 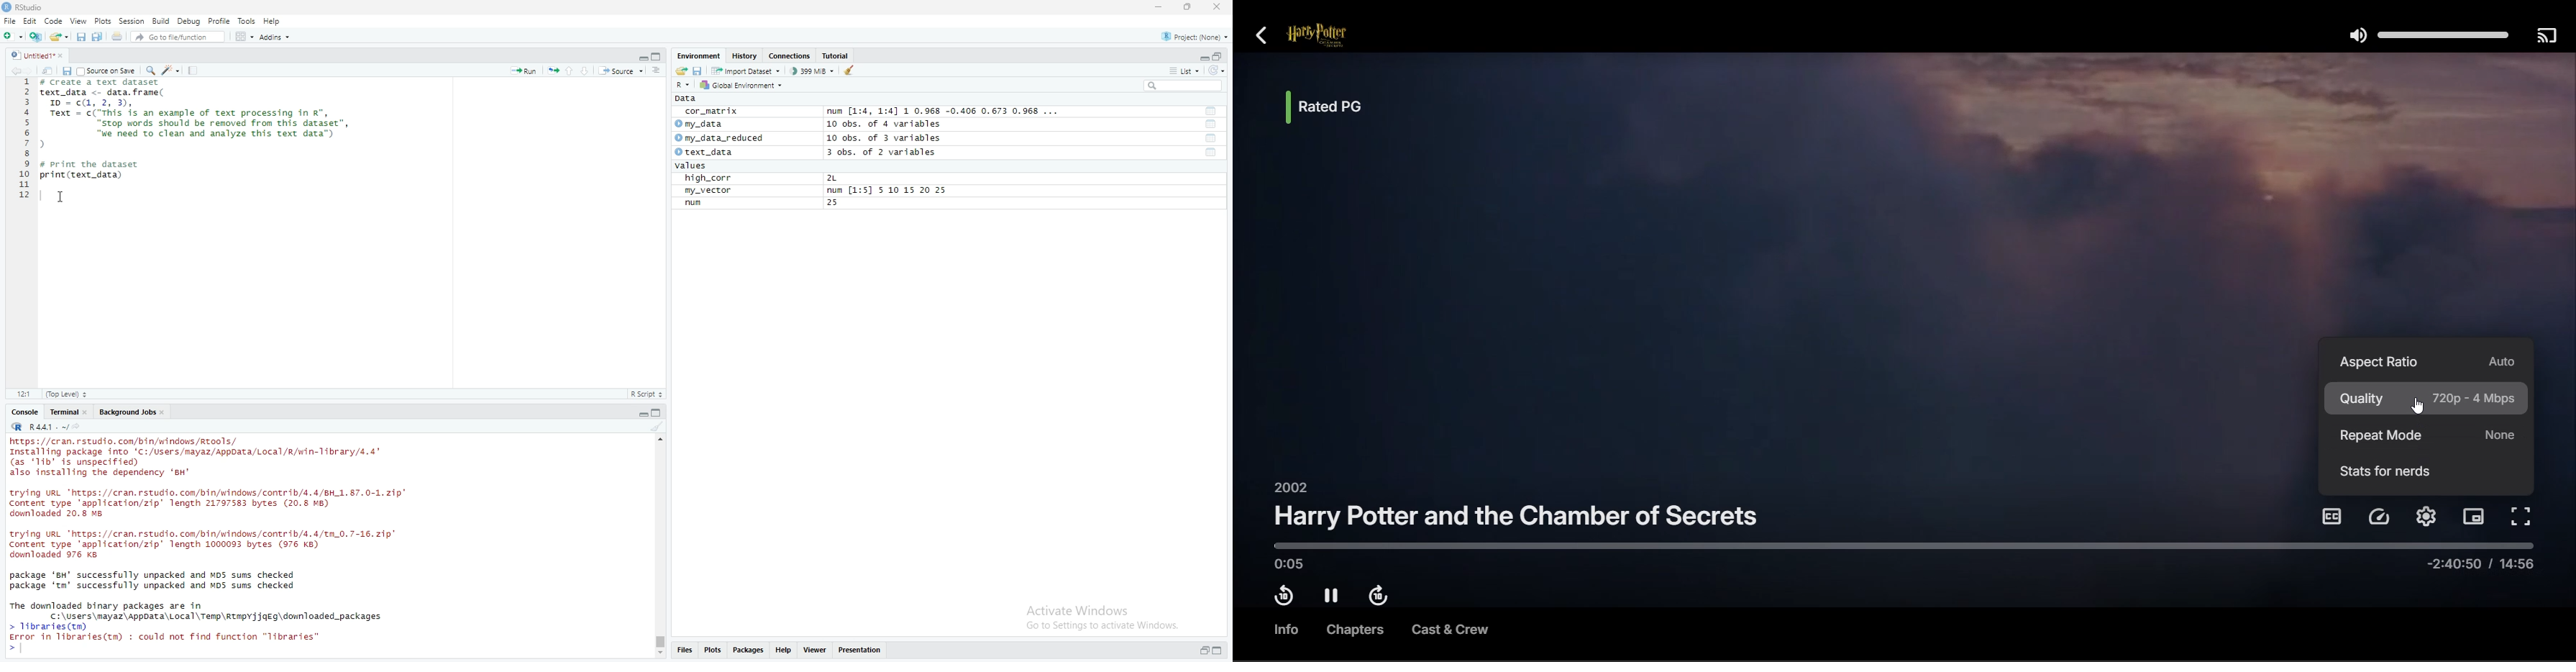 What do you see at coordinates (272, 21) in the screenshot?
I see `help` at bounding box center [272, 21].